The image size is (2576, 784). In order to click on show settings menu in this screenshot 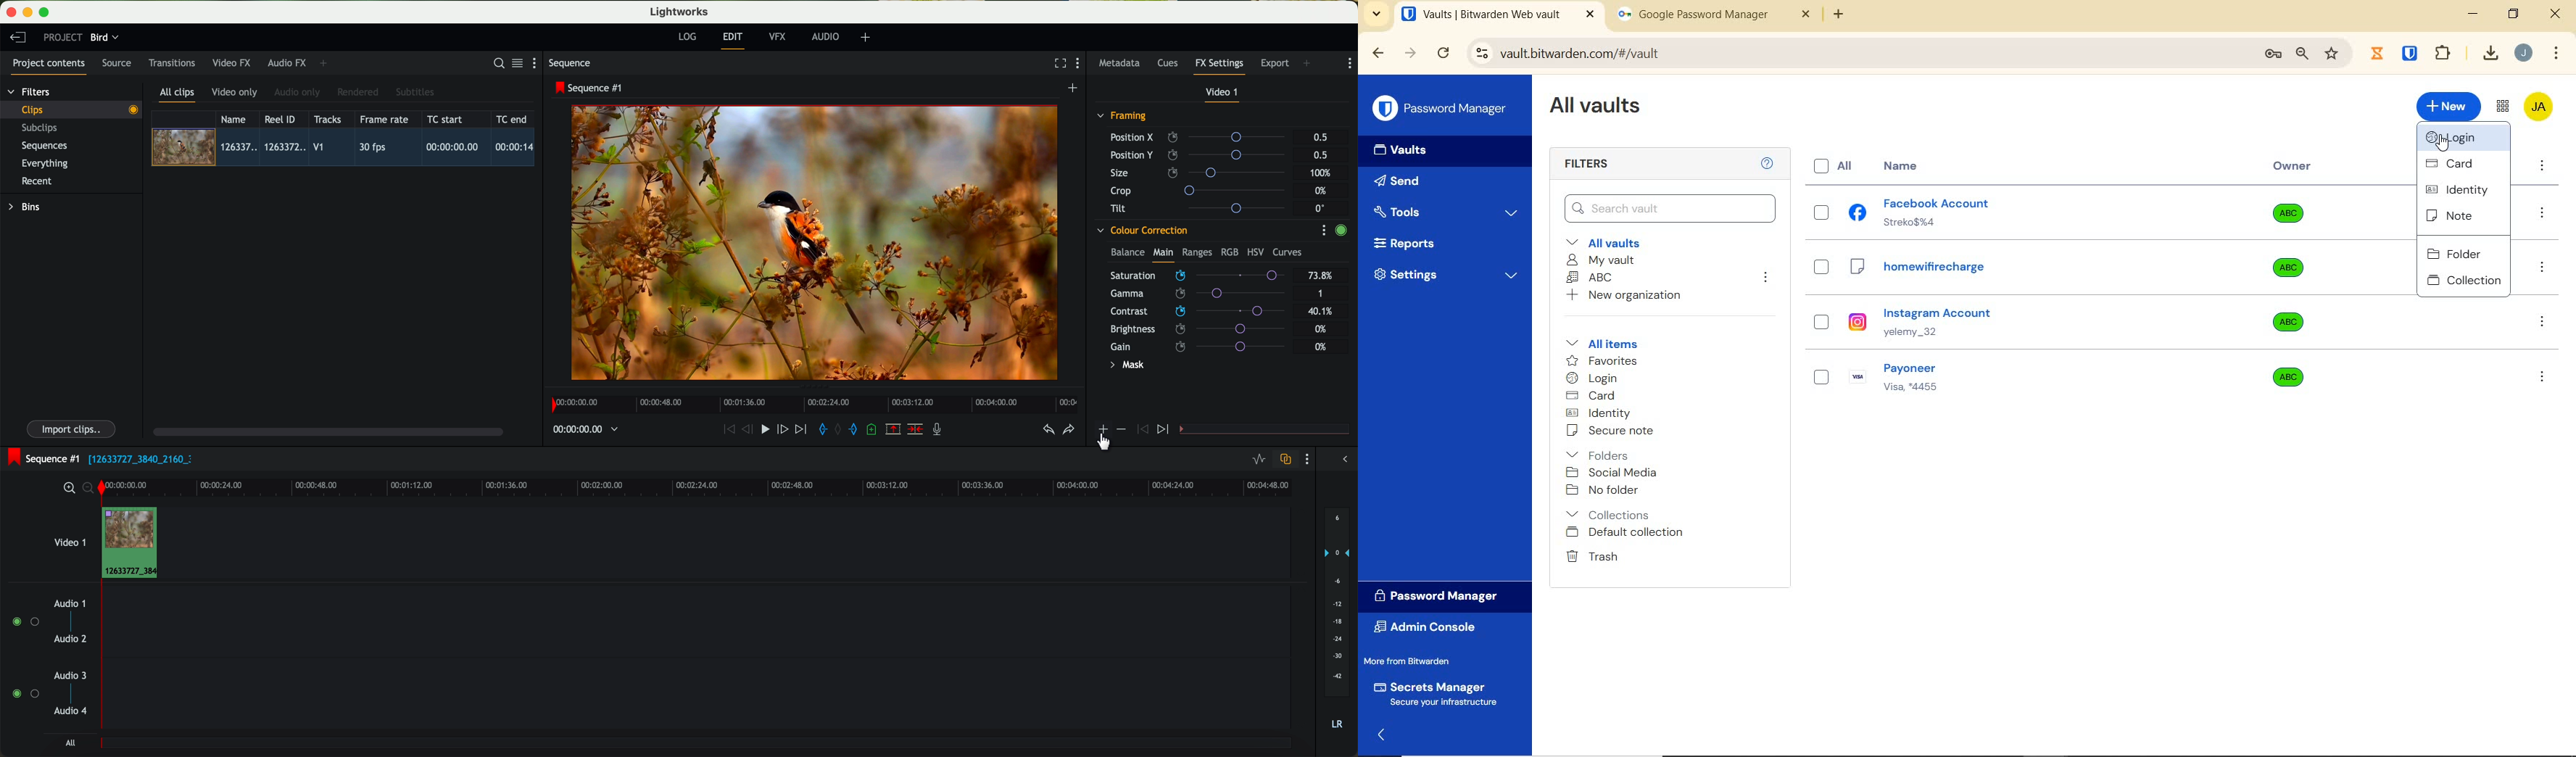, I will do `click(1306, 459)`.